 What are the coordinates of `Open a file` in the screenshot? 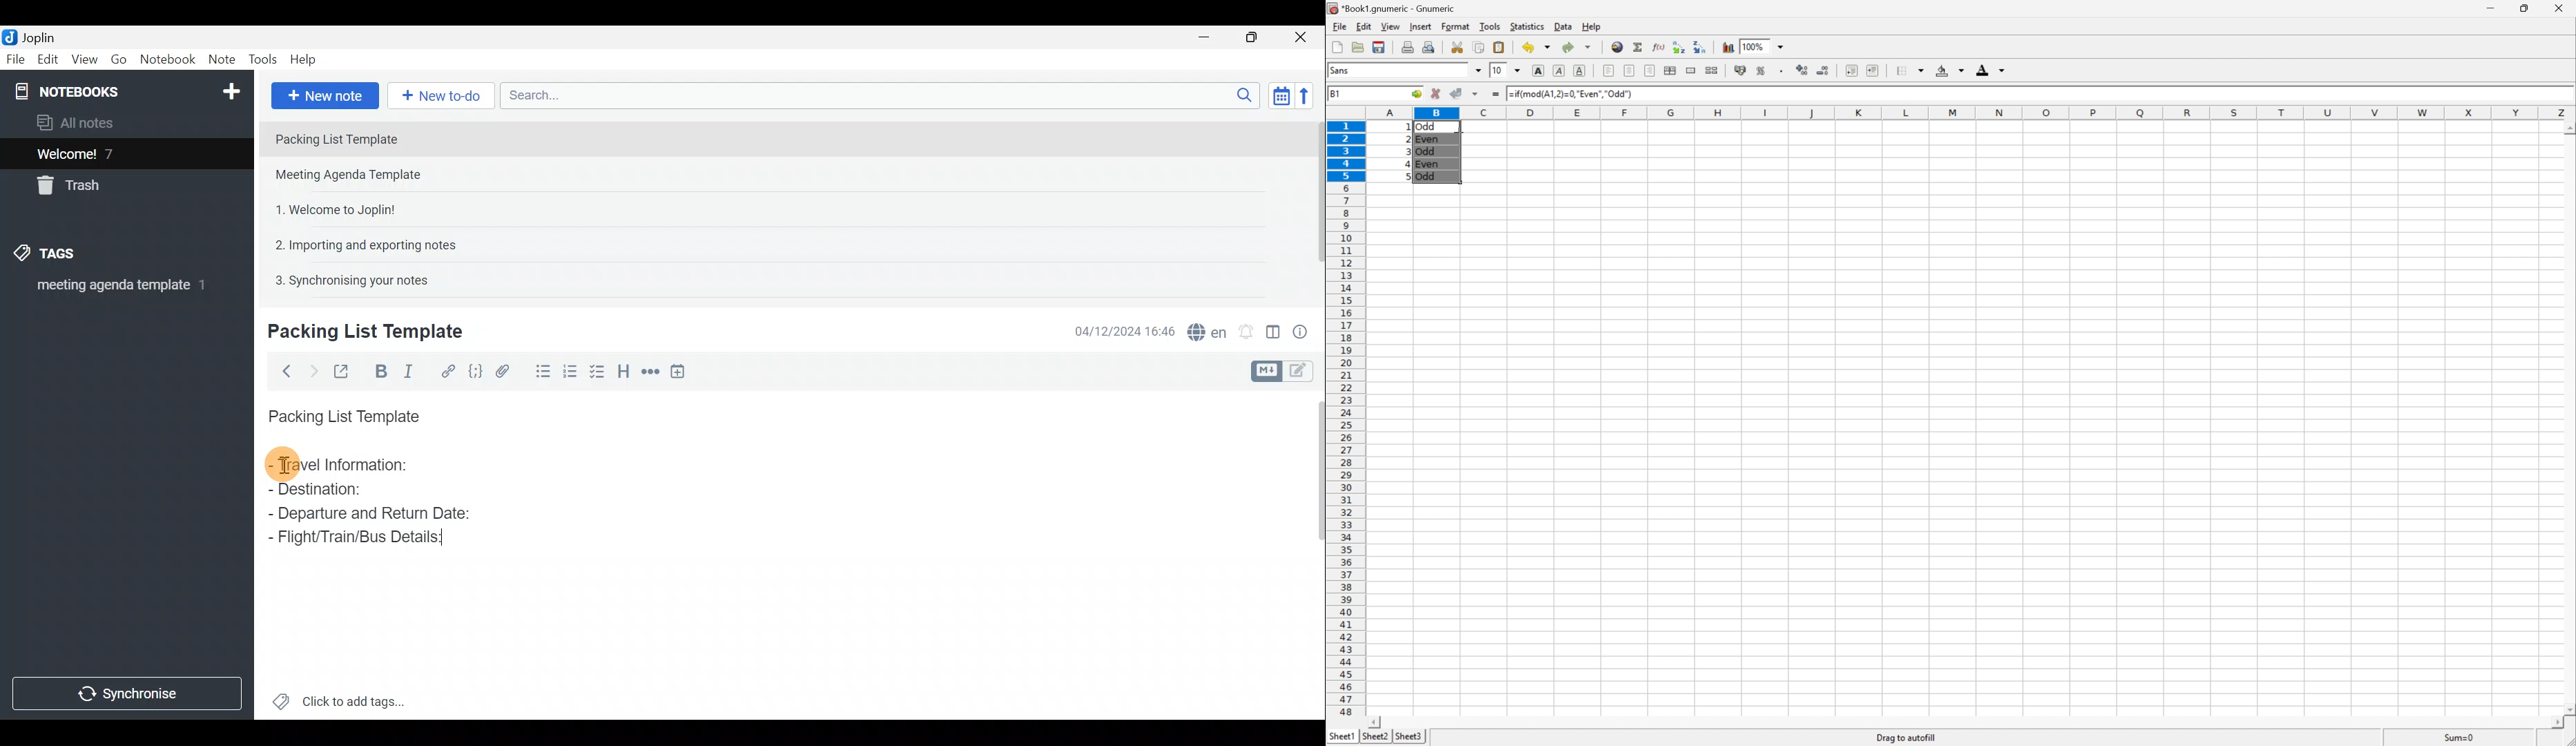 It's located at (1358, 47).